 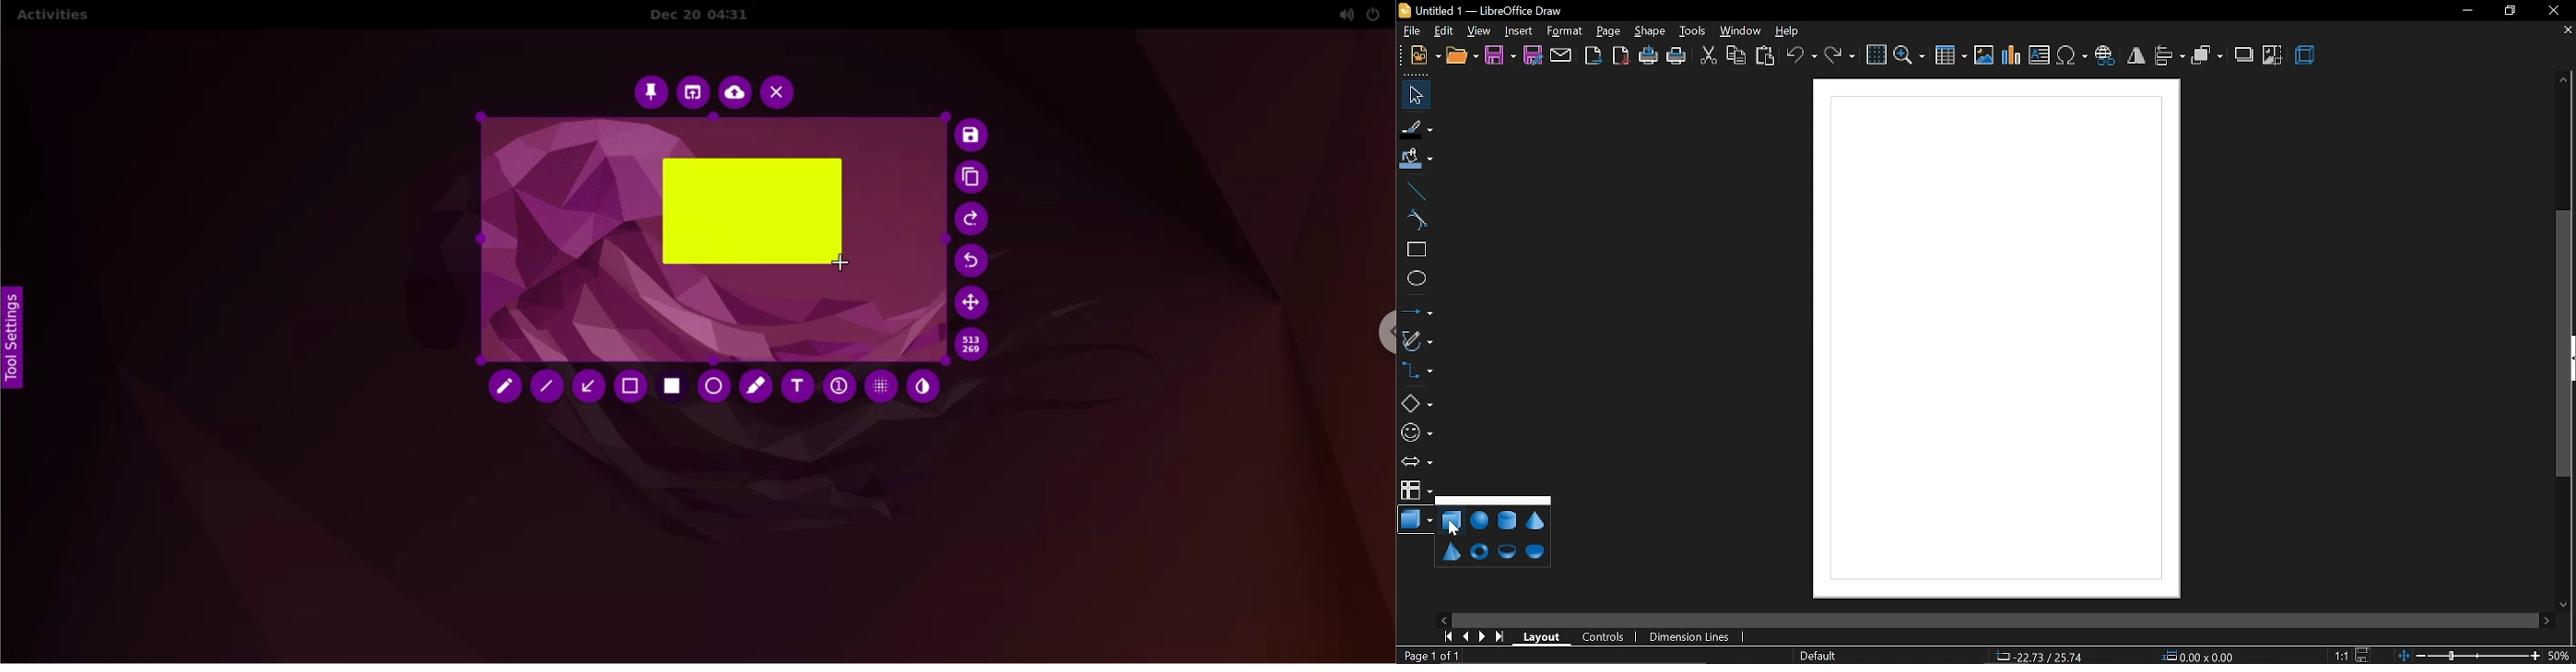 I want to click on arrow tool, so click(x=587, y=390).